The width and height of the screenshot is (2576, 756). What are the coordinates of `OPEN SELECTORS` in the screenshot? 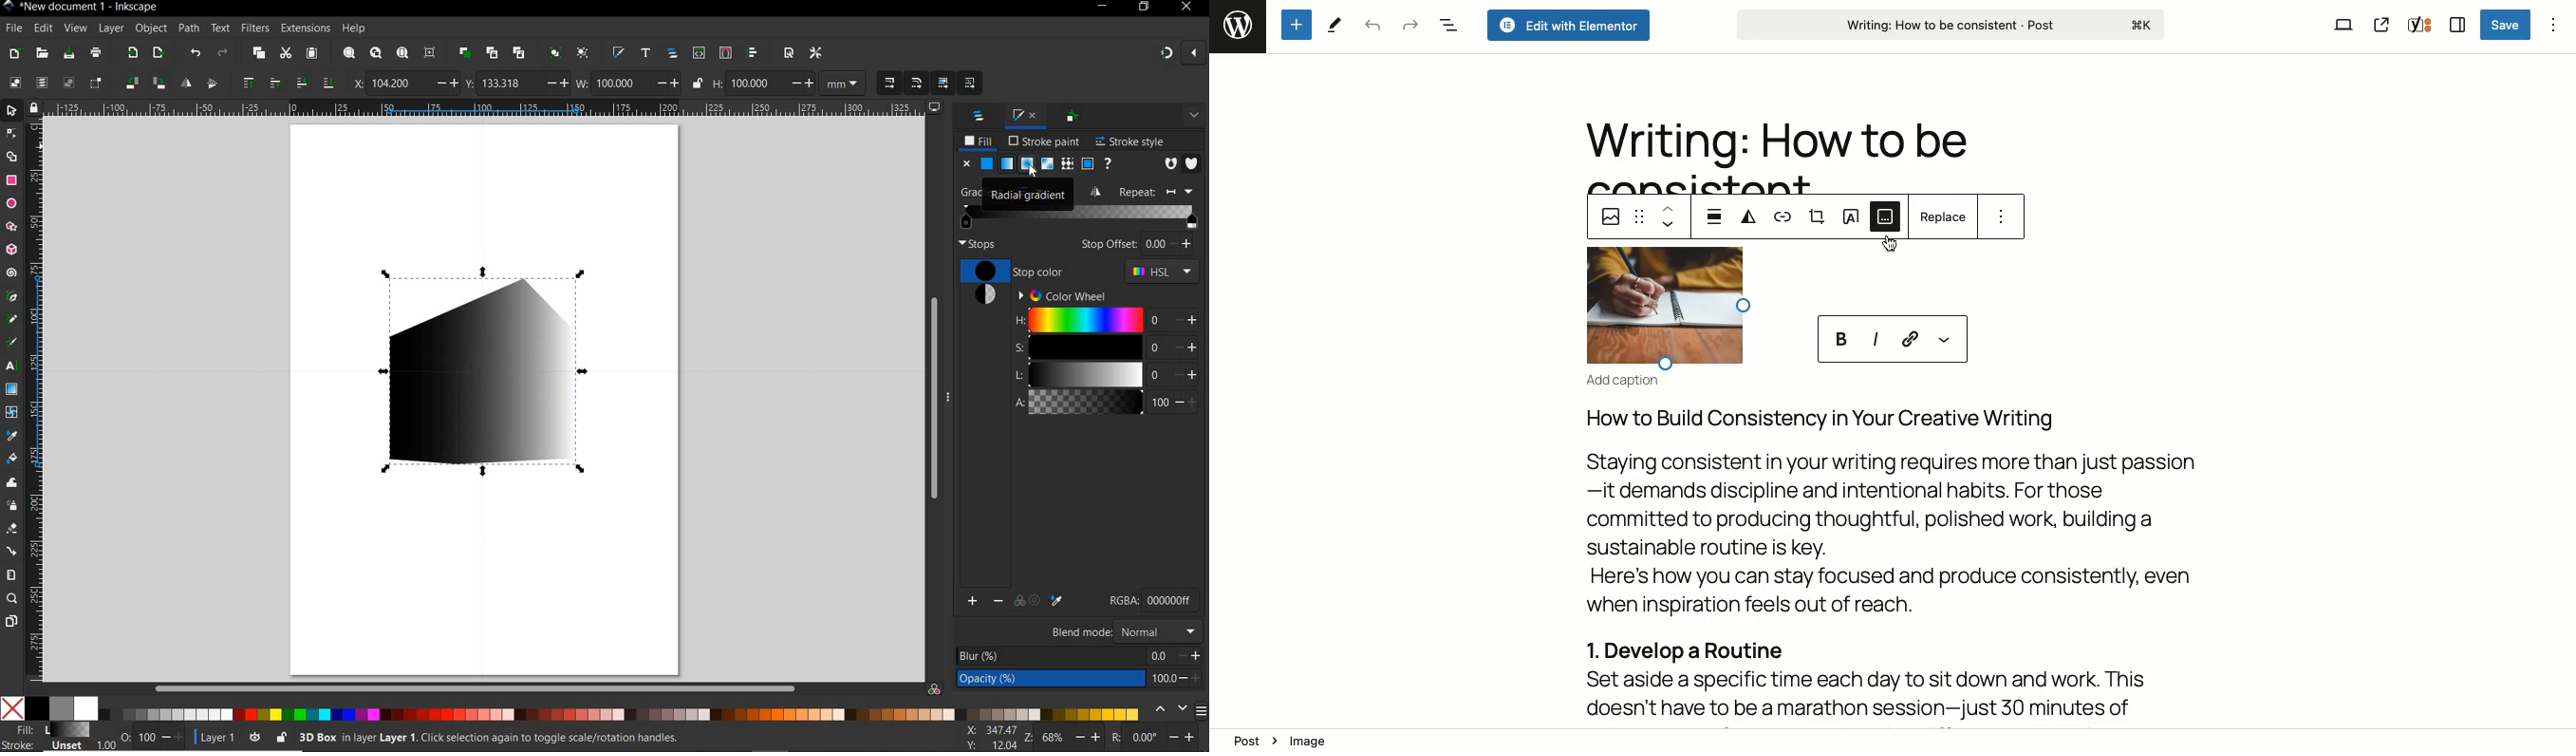 It's located at (726, 54).